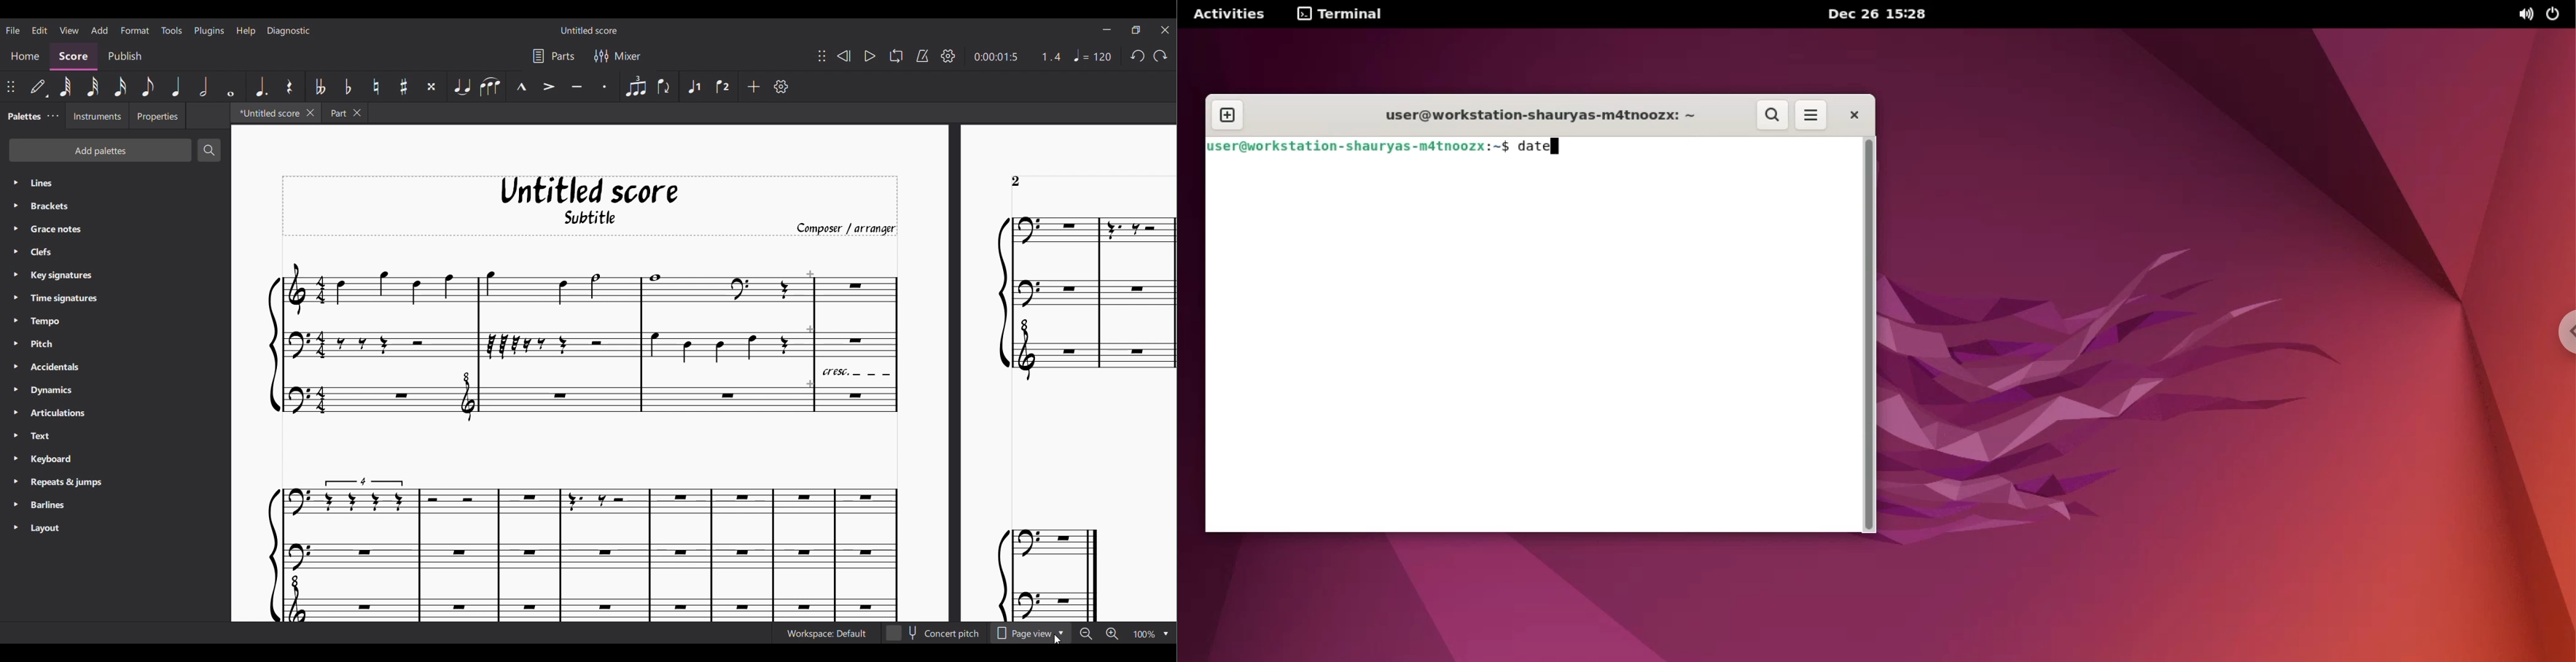  Describe the element at coordinates (635, 86) in the screenshot. I see `Tuplet` at that location.